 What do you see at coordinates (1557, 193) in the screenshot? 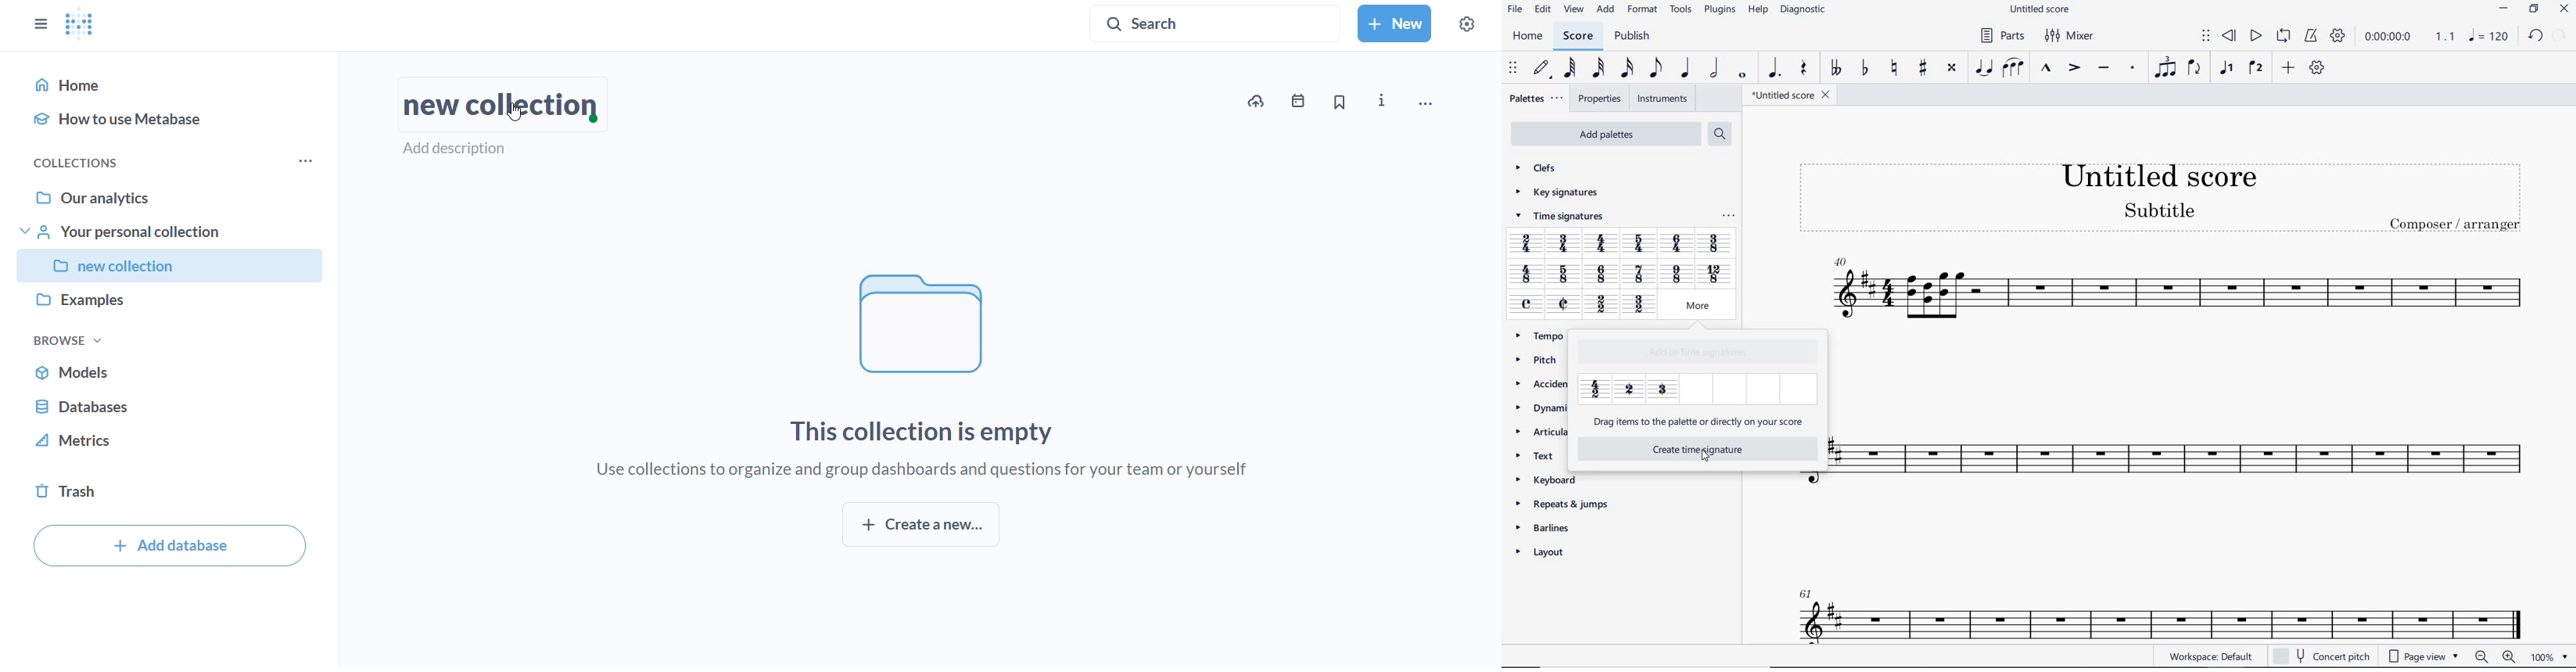
I see `KEY SIGNATURES` at bounding box center [1557, 193].